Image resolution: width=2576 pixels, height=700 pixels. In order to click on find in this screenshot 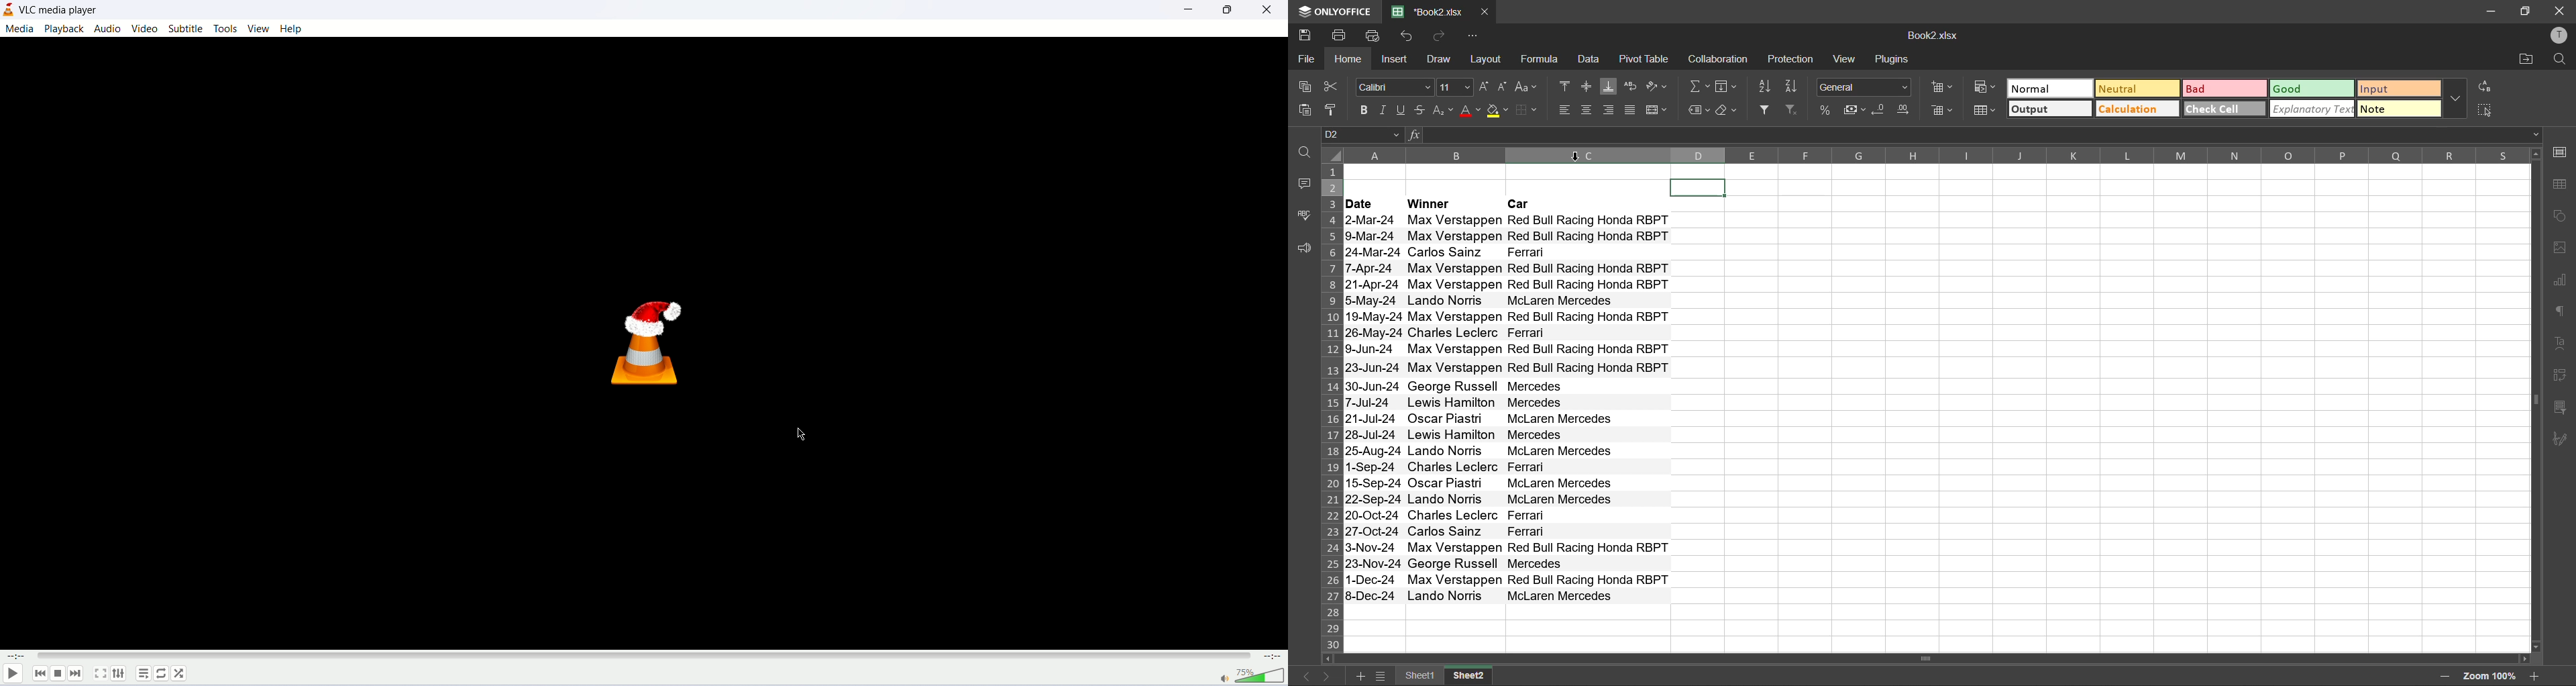, I will do `click(2559, 60)`.